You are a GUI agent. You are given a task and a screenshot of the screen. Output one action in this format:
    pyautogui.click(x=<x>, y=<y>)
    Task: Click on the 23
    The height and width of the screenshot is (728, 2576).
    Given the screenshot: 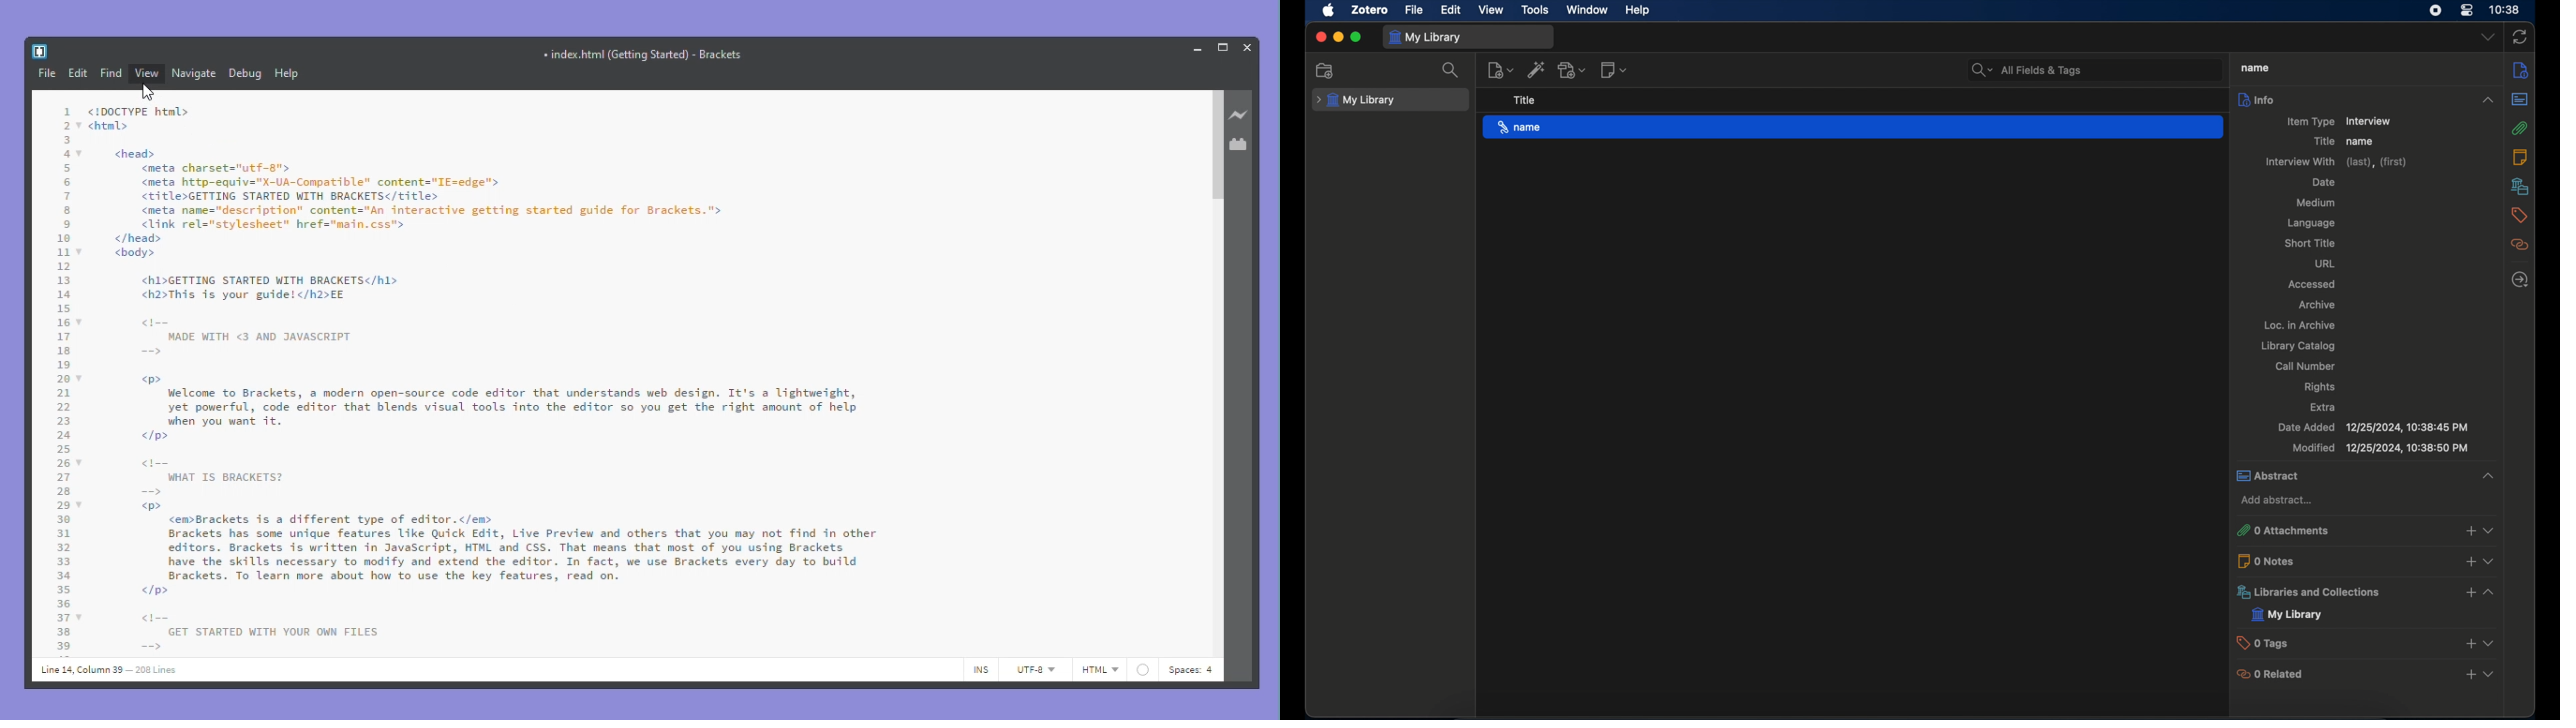 What is the action you would take?
    pyautogui.click(x=63, y=421)
    